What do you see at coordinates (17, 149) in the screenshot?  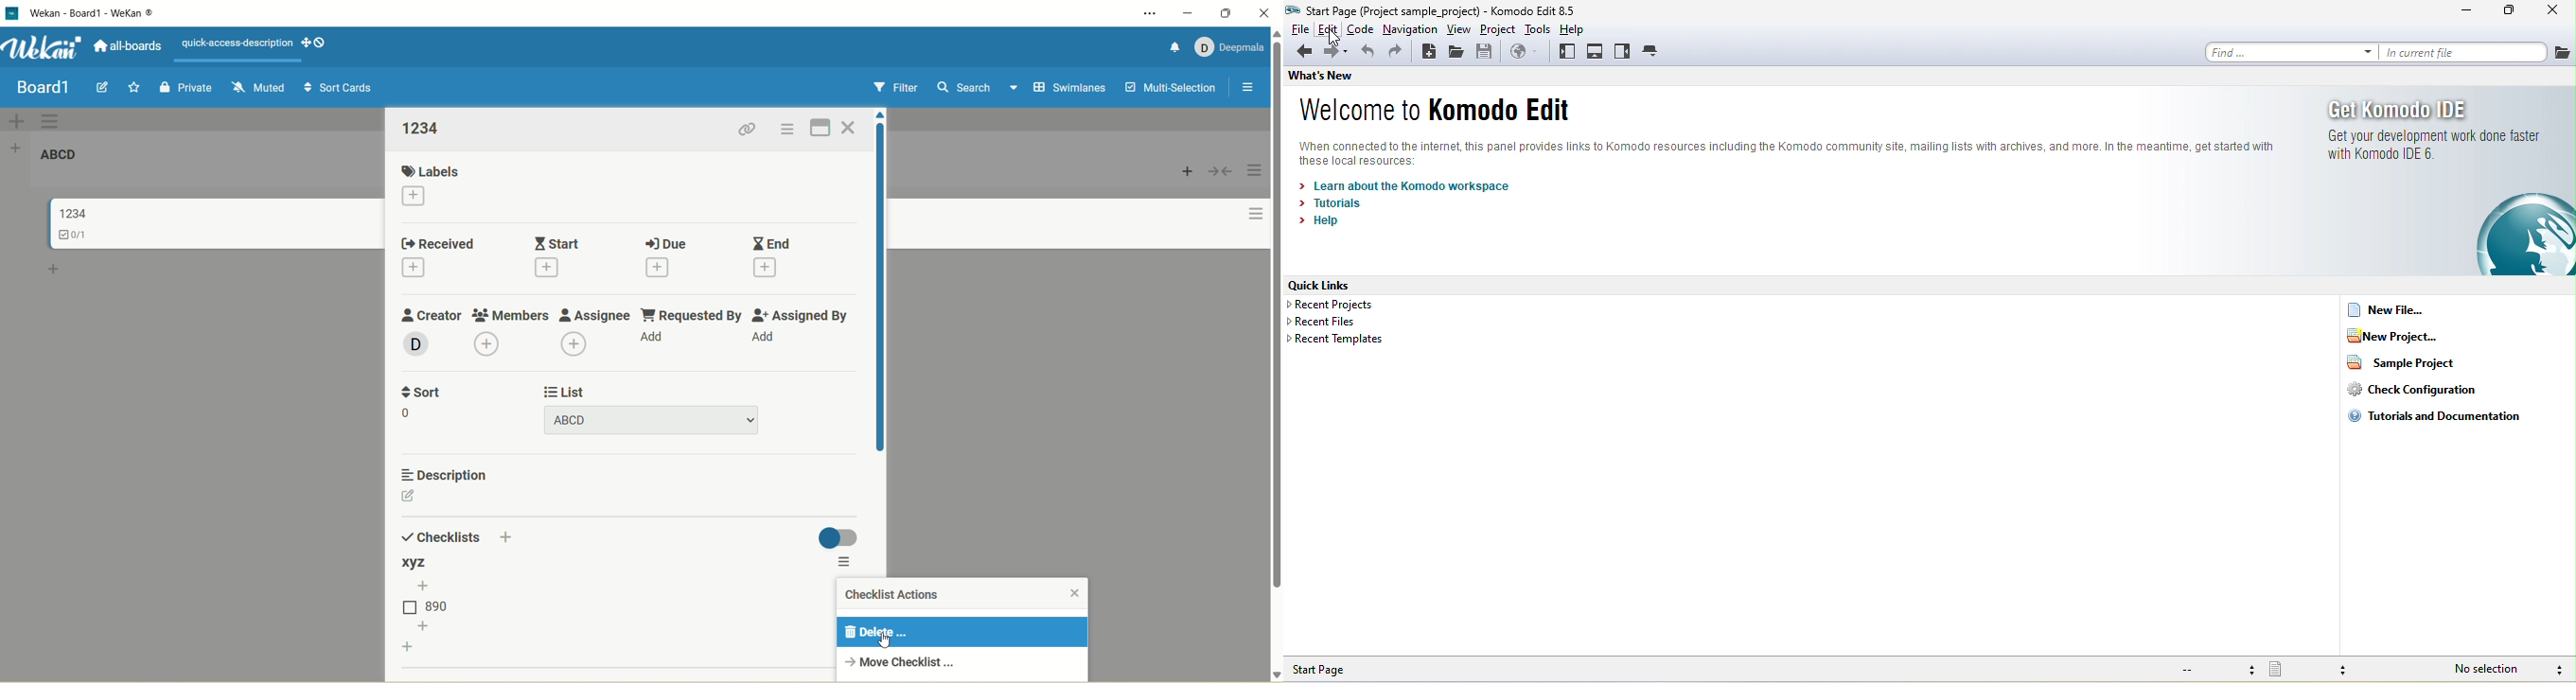 I see `add list` at bounding box center [17, 149].